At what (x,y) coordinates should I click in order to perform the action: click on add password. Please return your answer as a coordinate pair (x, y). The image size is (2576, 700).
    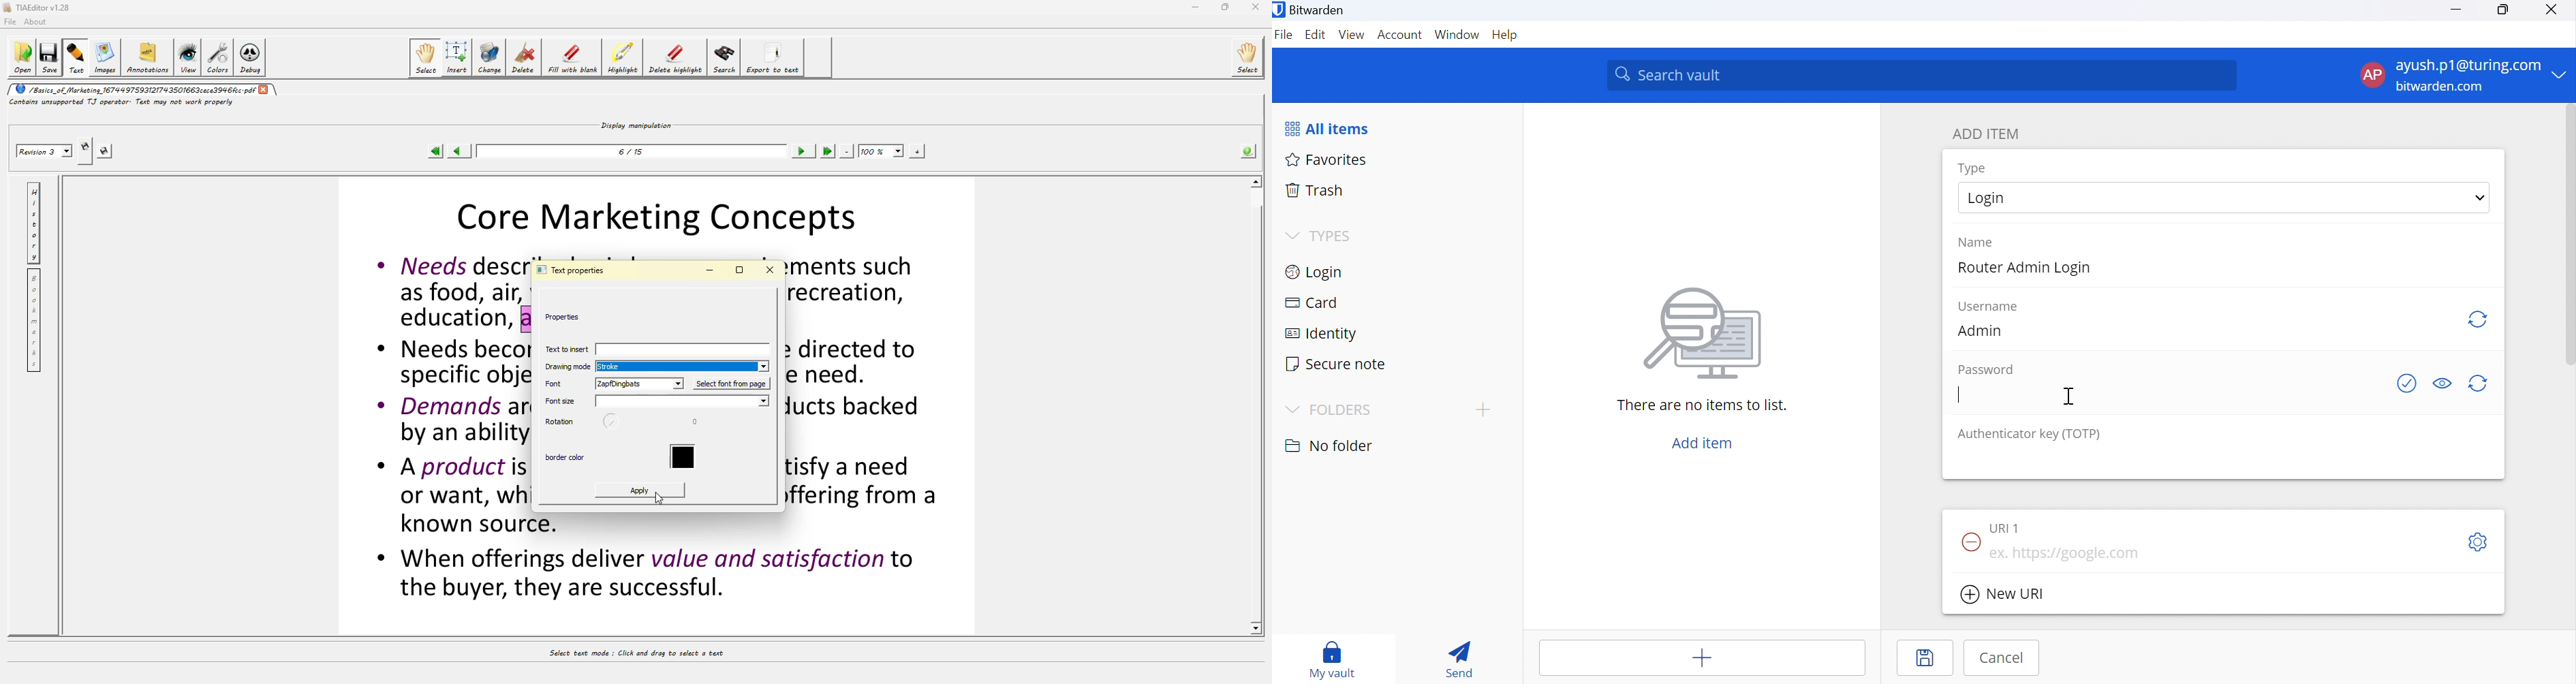
    Looking at the image, I should click on (2169, 395).